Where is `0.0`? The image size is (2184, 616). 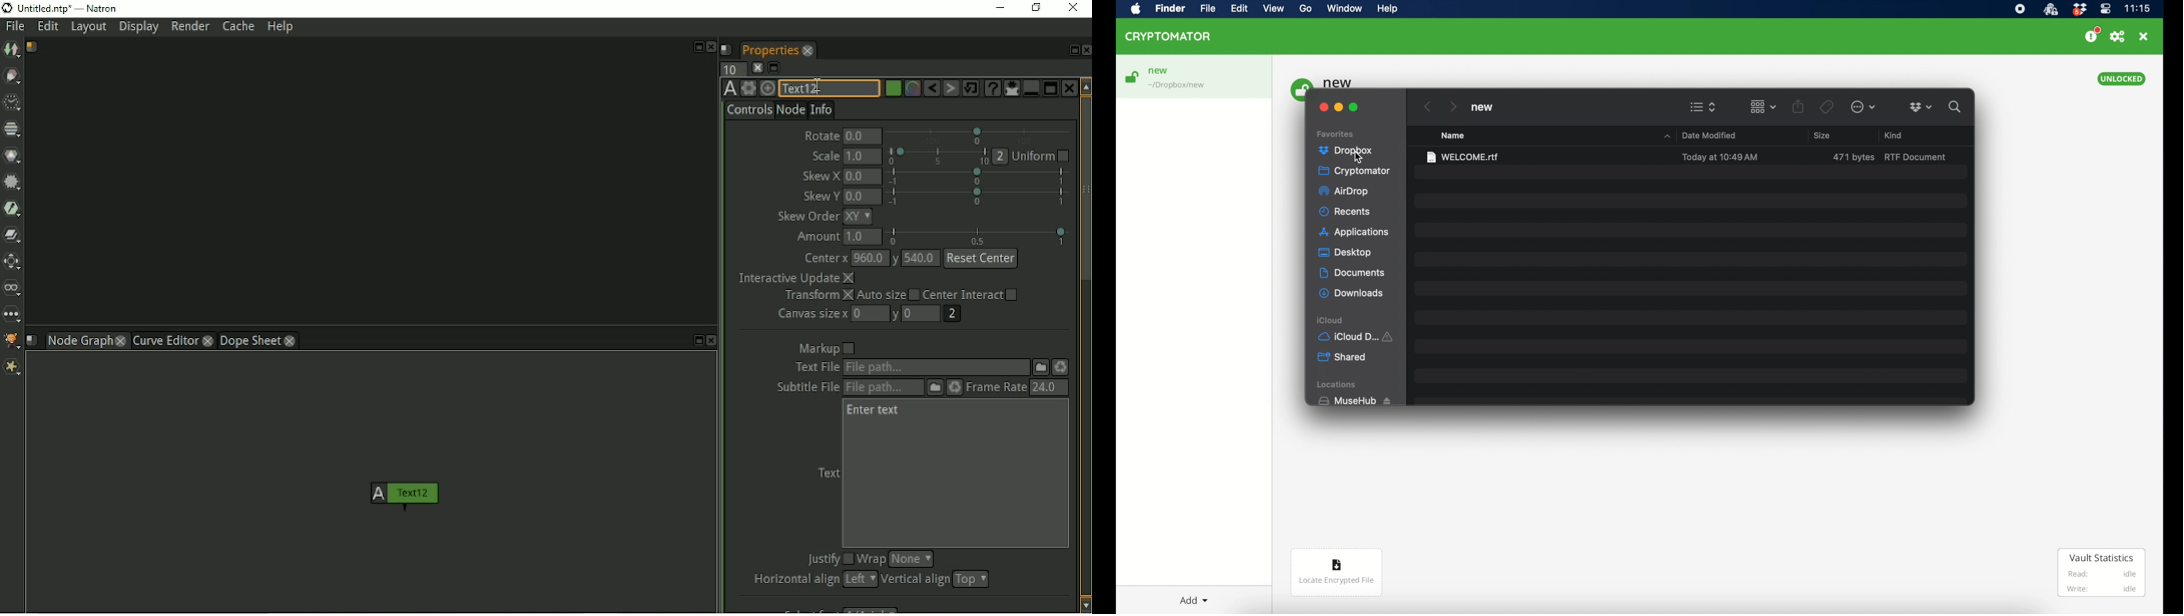
0.0 is located at coordinates (863, 137).